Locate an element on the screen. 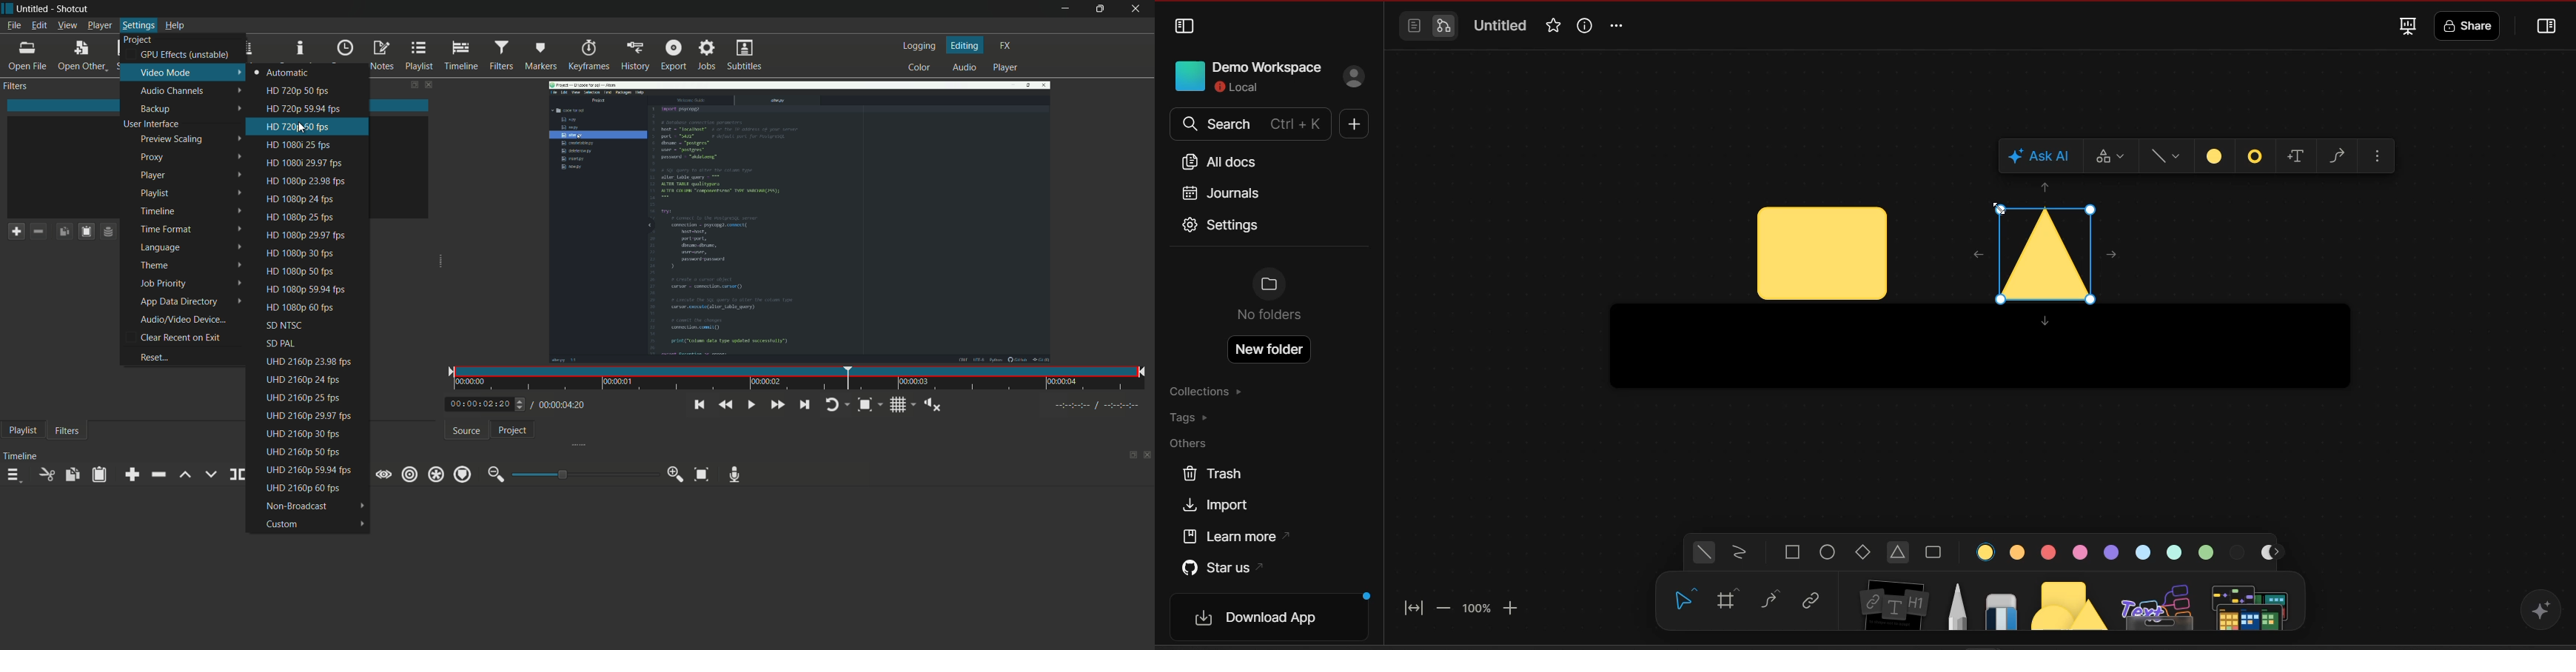  hd 1080p 60 fps is located at coordinates (308, 307).